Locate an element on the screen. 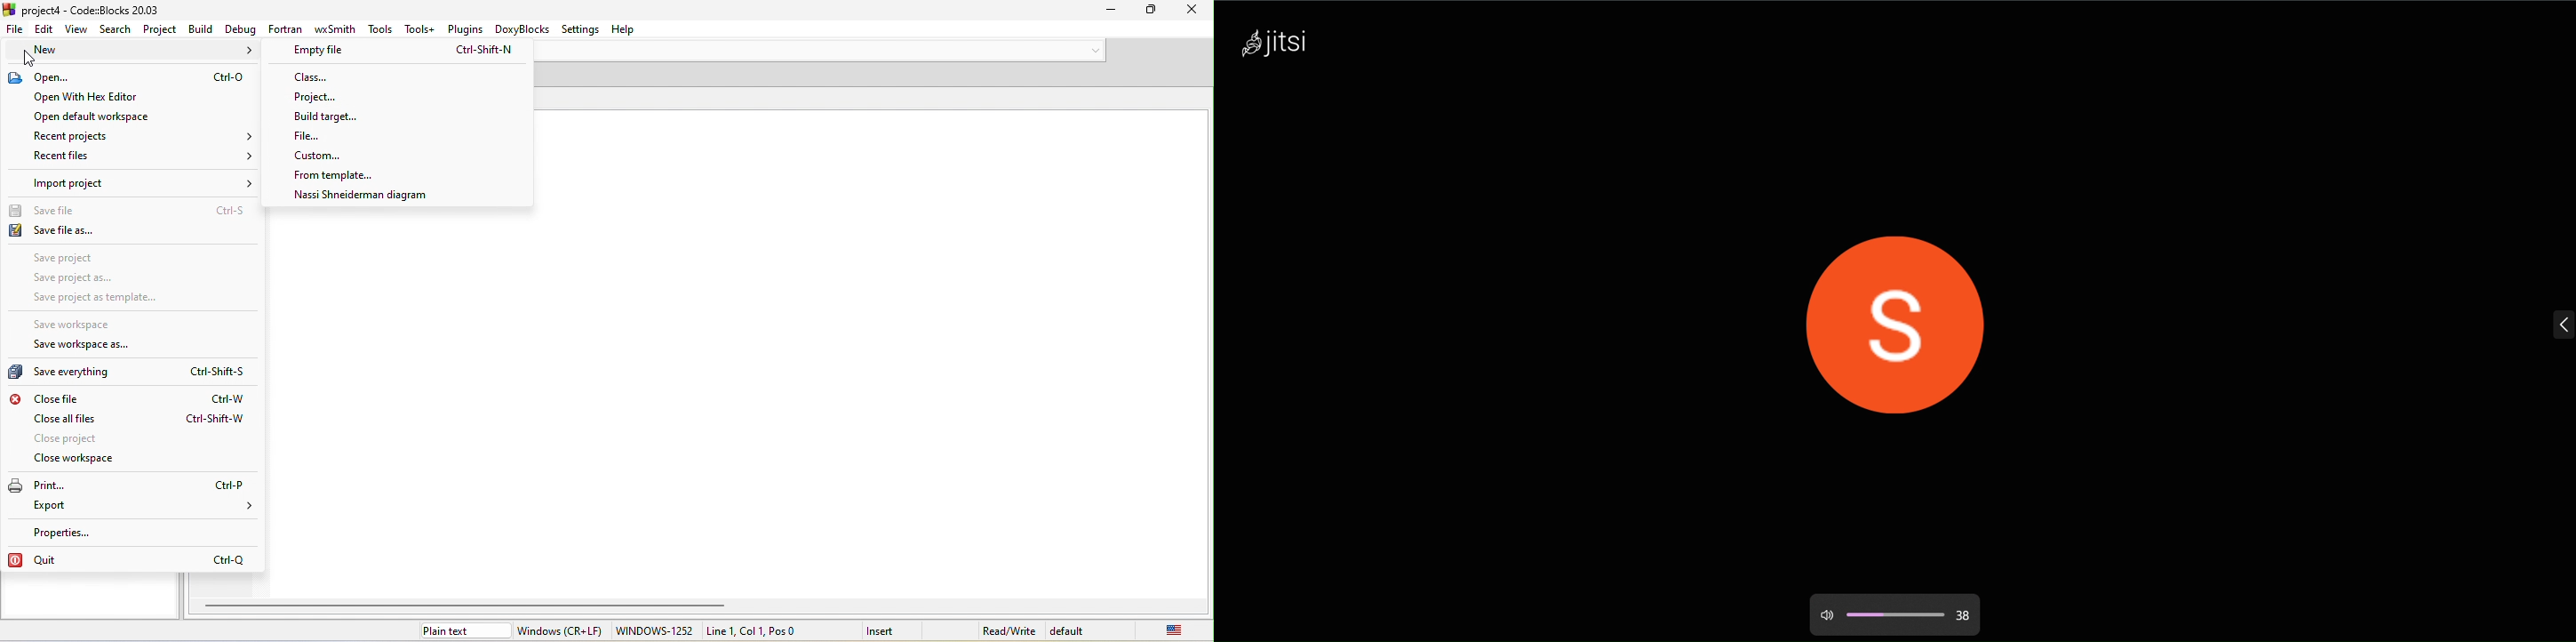 The image size is (2576, 644). import project is located at coordinates (144, 184).